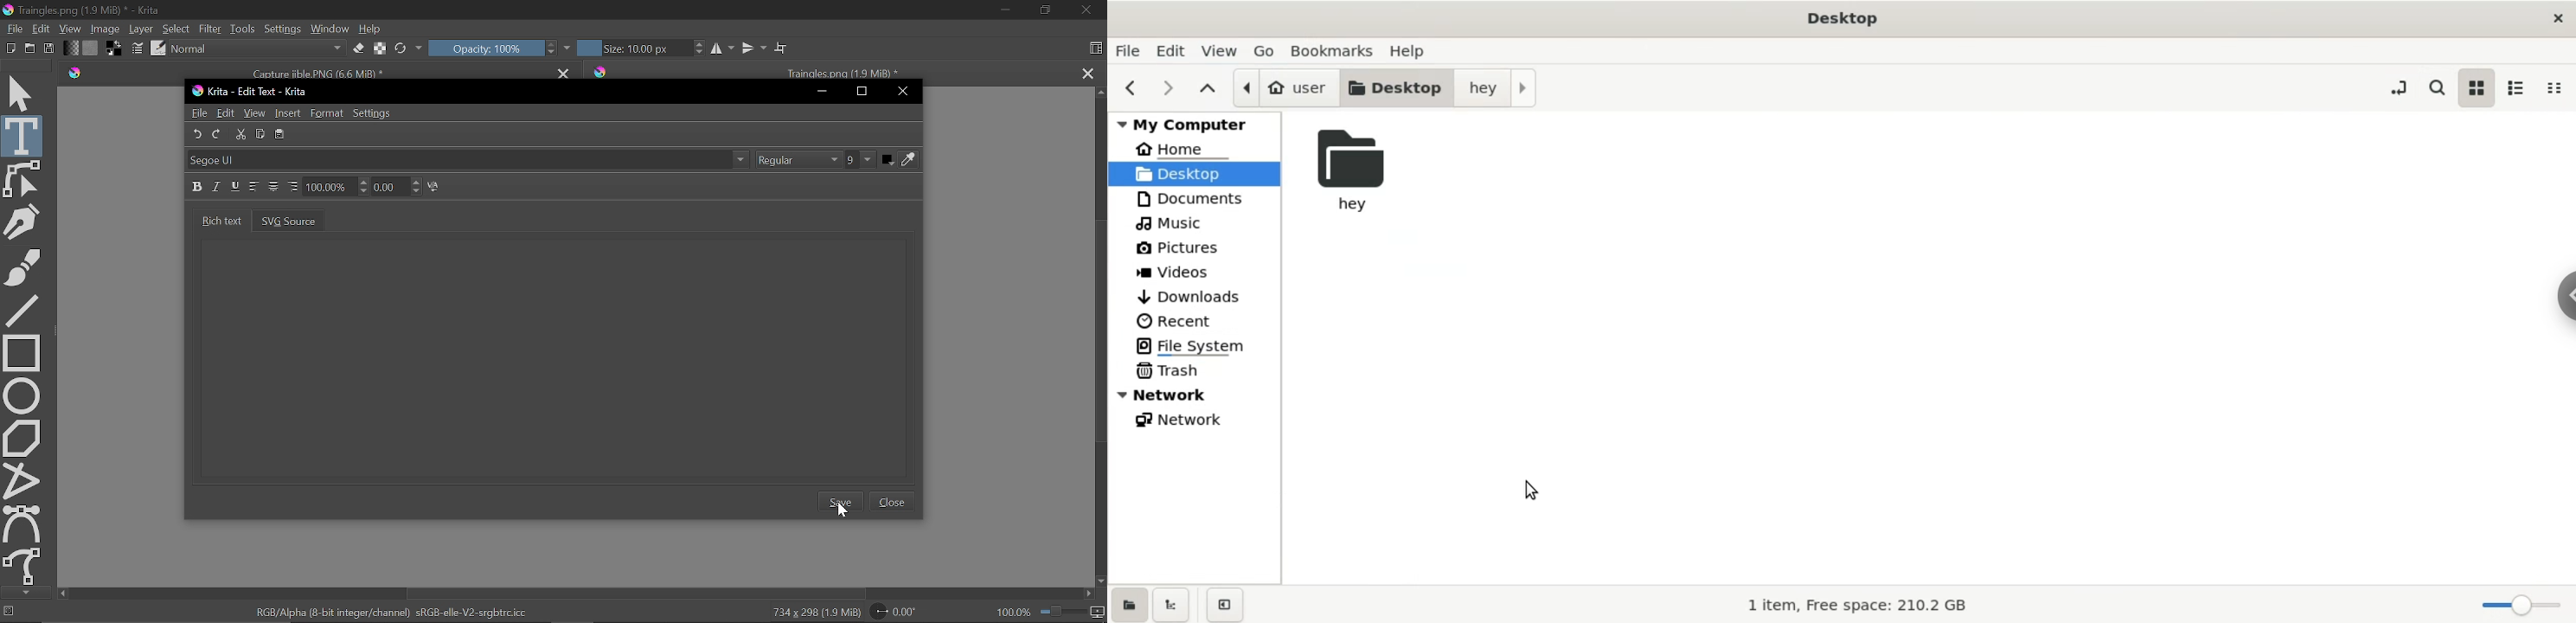 This screenshot has width=2576, height=644. Describe the element at coordinates (200, 136) in the screenshot. I see `Undo` at that location.